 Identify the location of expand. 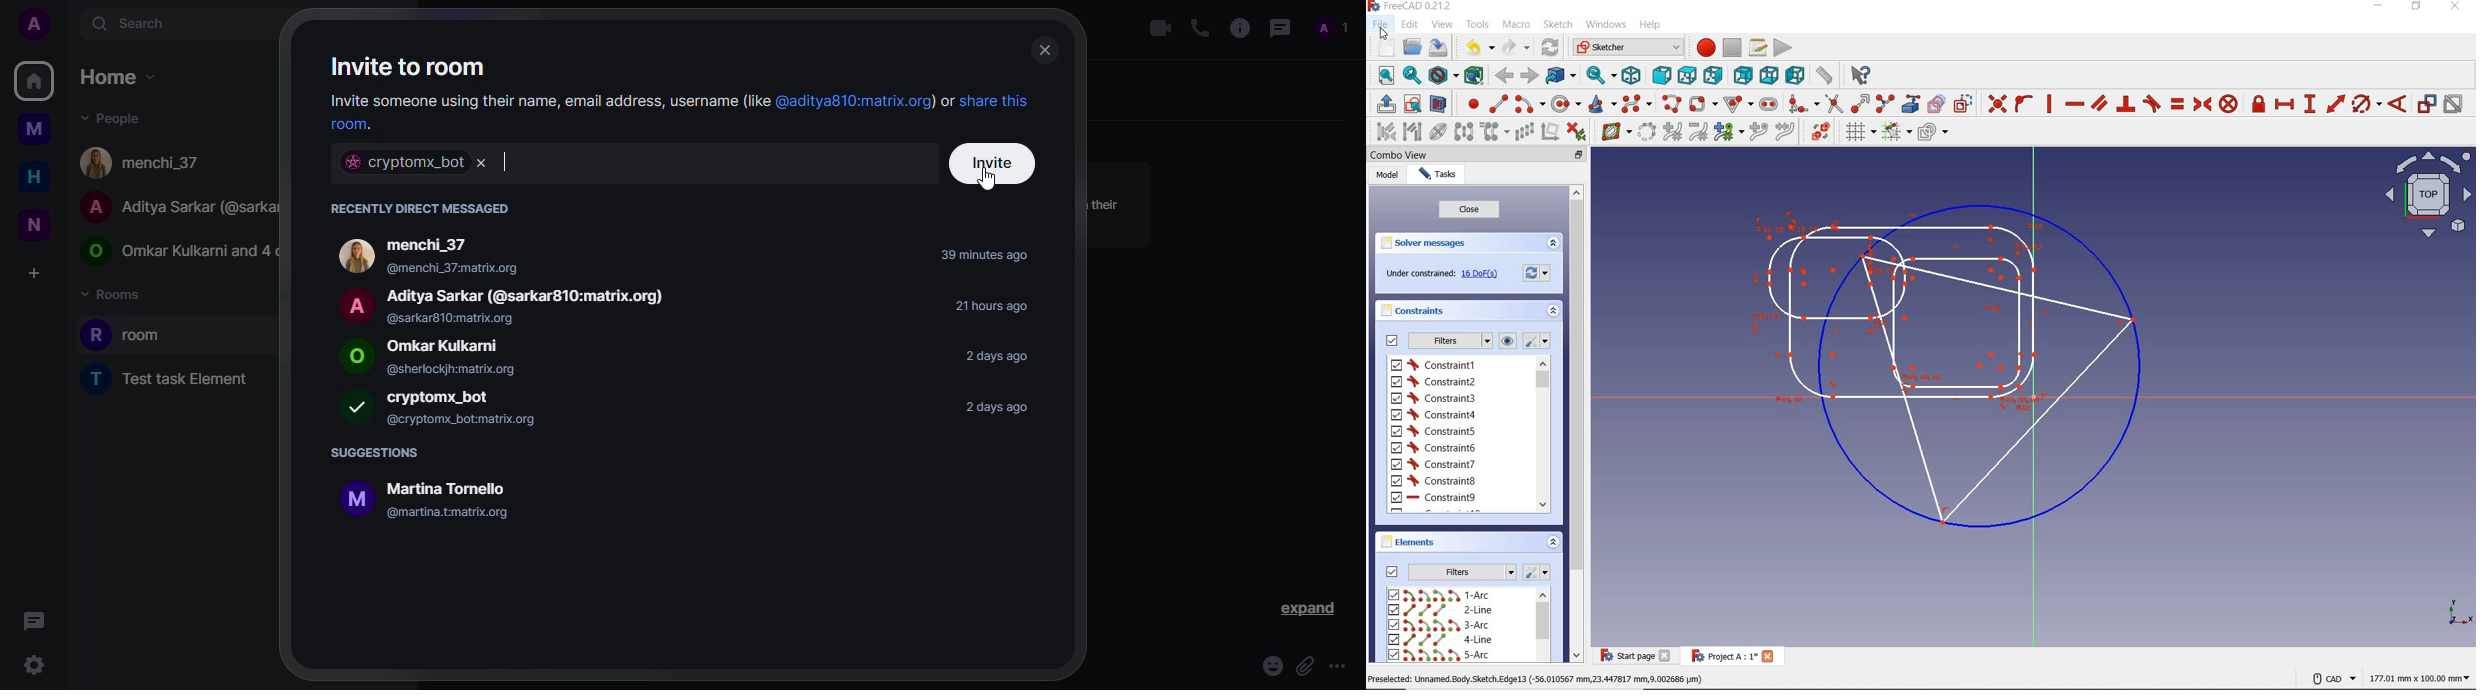
(1552, 542).